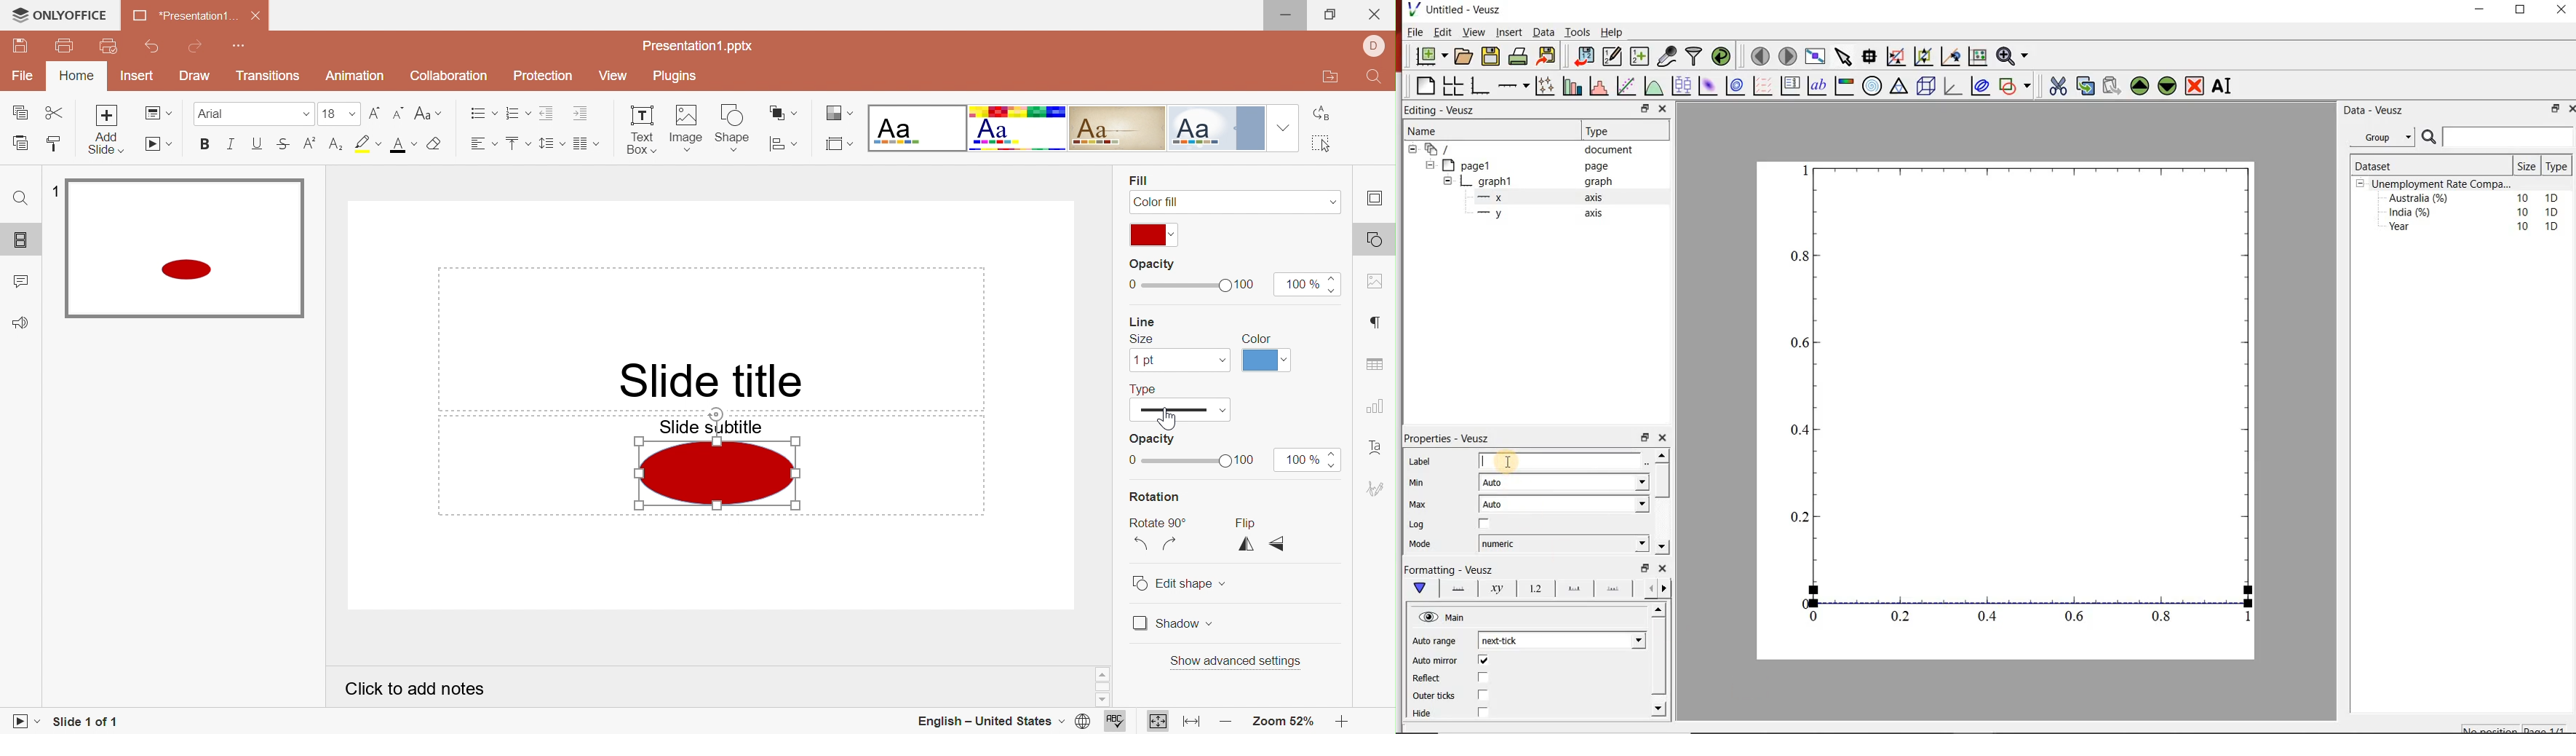 The width and height of the screenshot is (2576, 756). I want to click on Highlight color, so click(365, 143).